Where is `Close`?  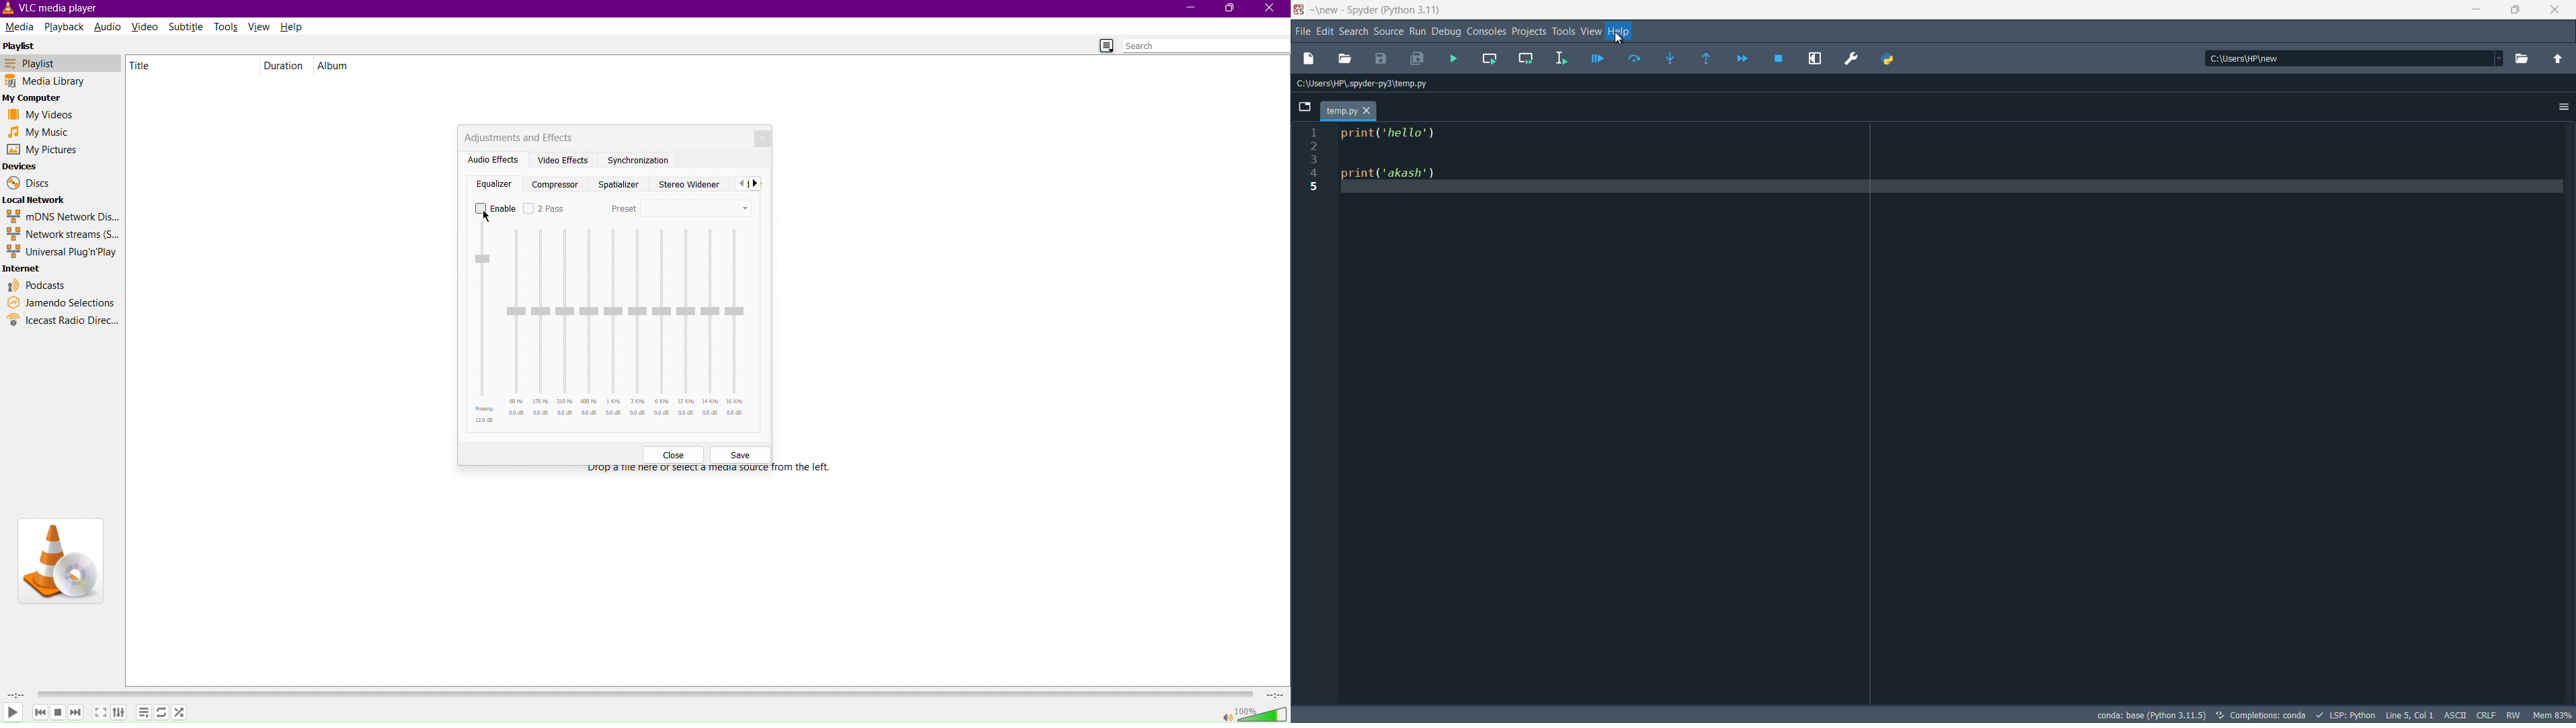
Close is located at coordinates (762, 139).